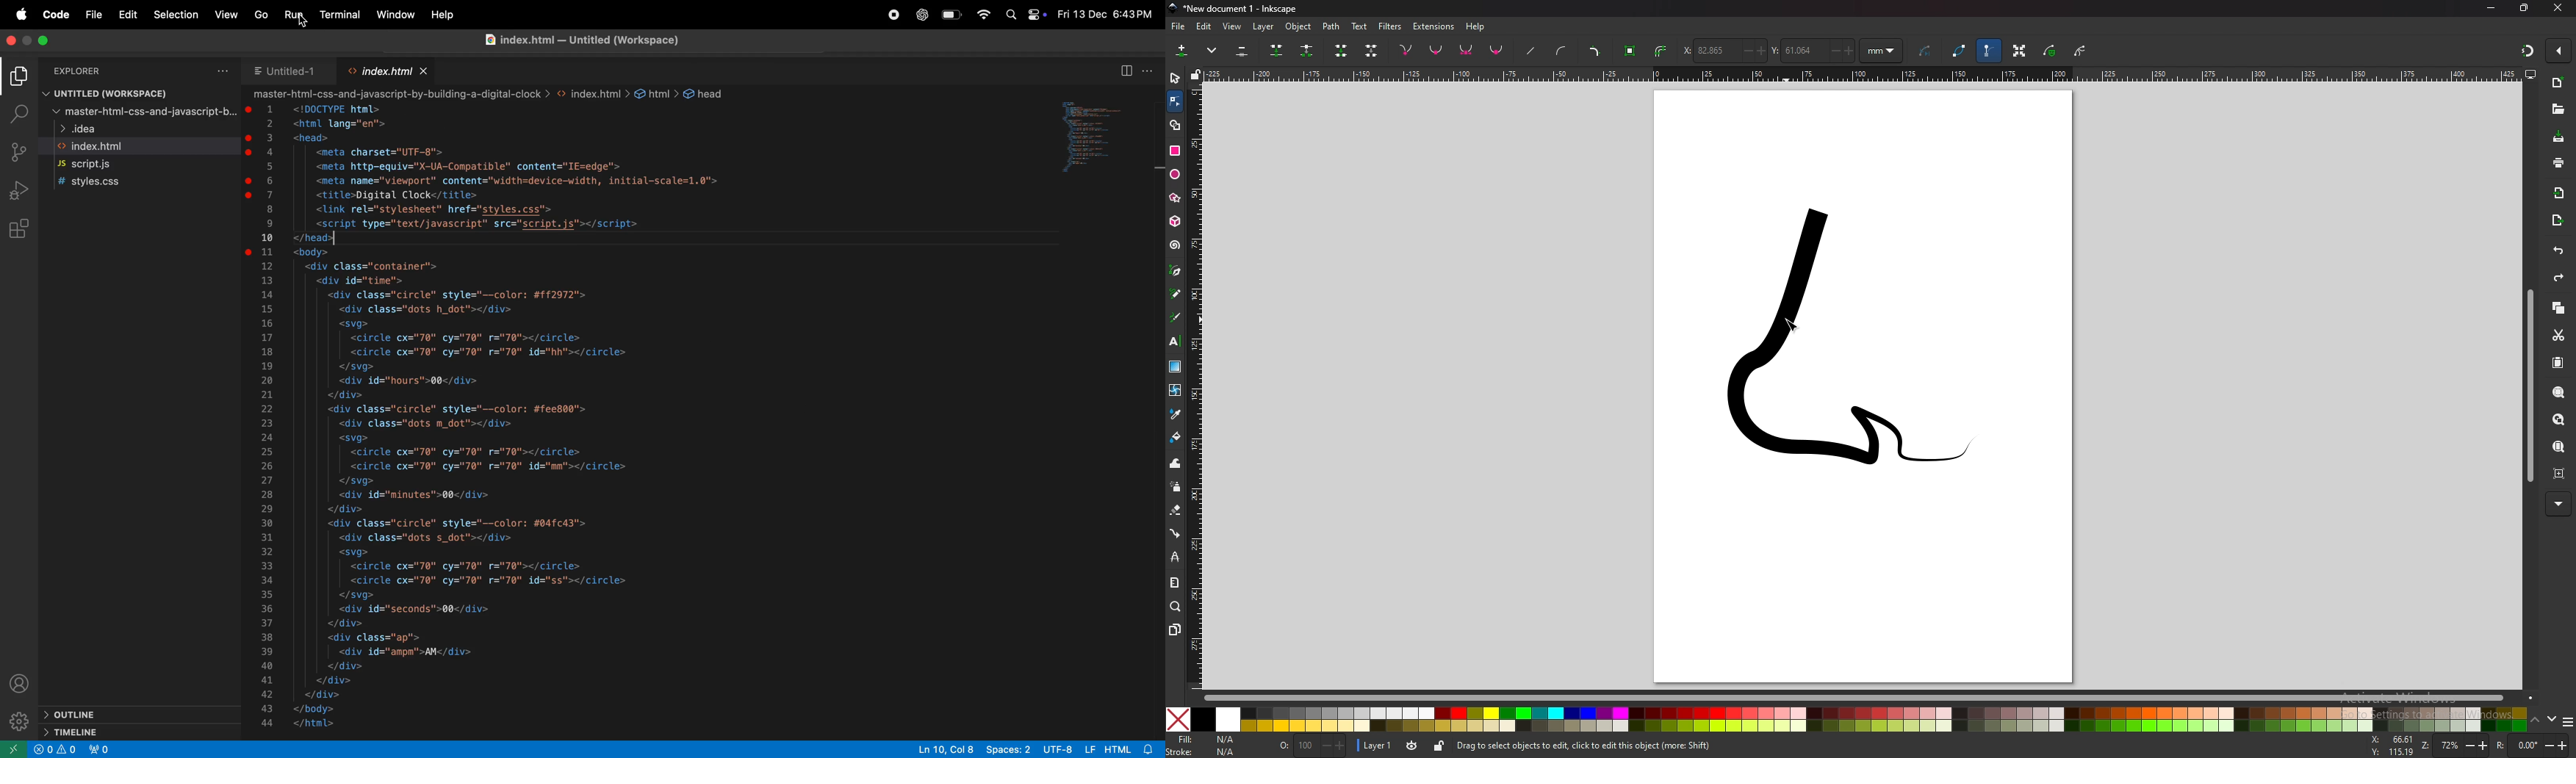  What do you see at coordinates (1436, 51) in the screenshot?
I see `smooth` at bounding box center [1436, 51].